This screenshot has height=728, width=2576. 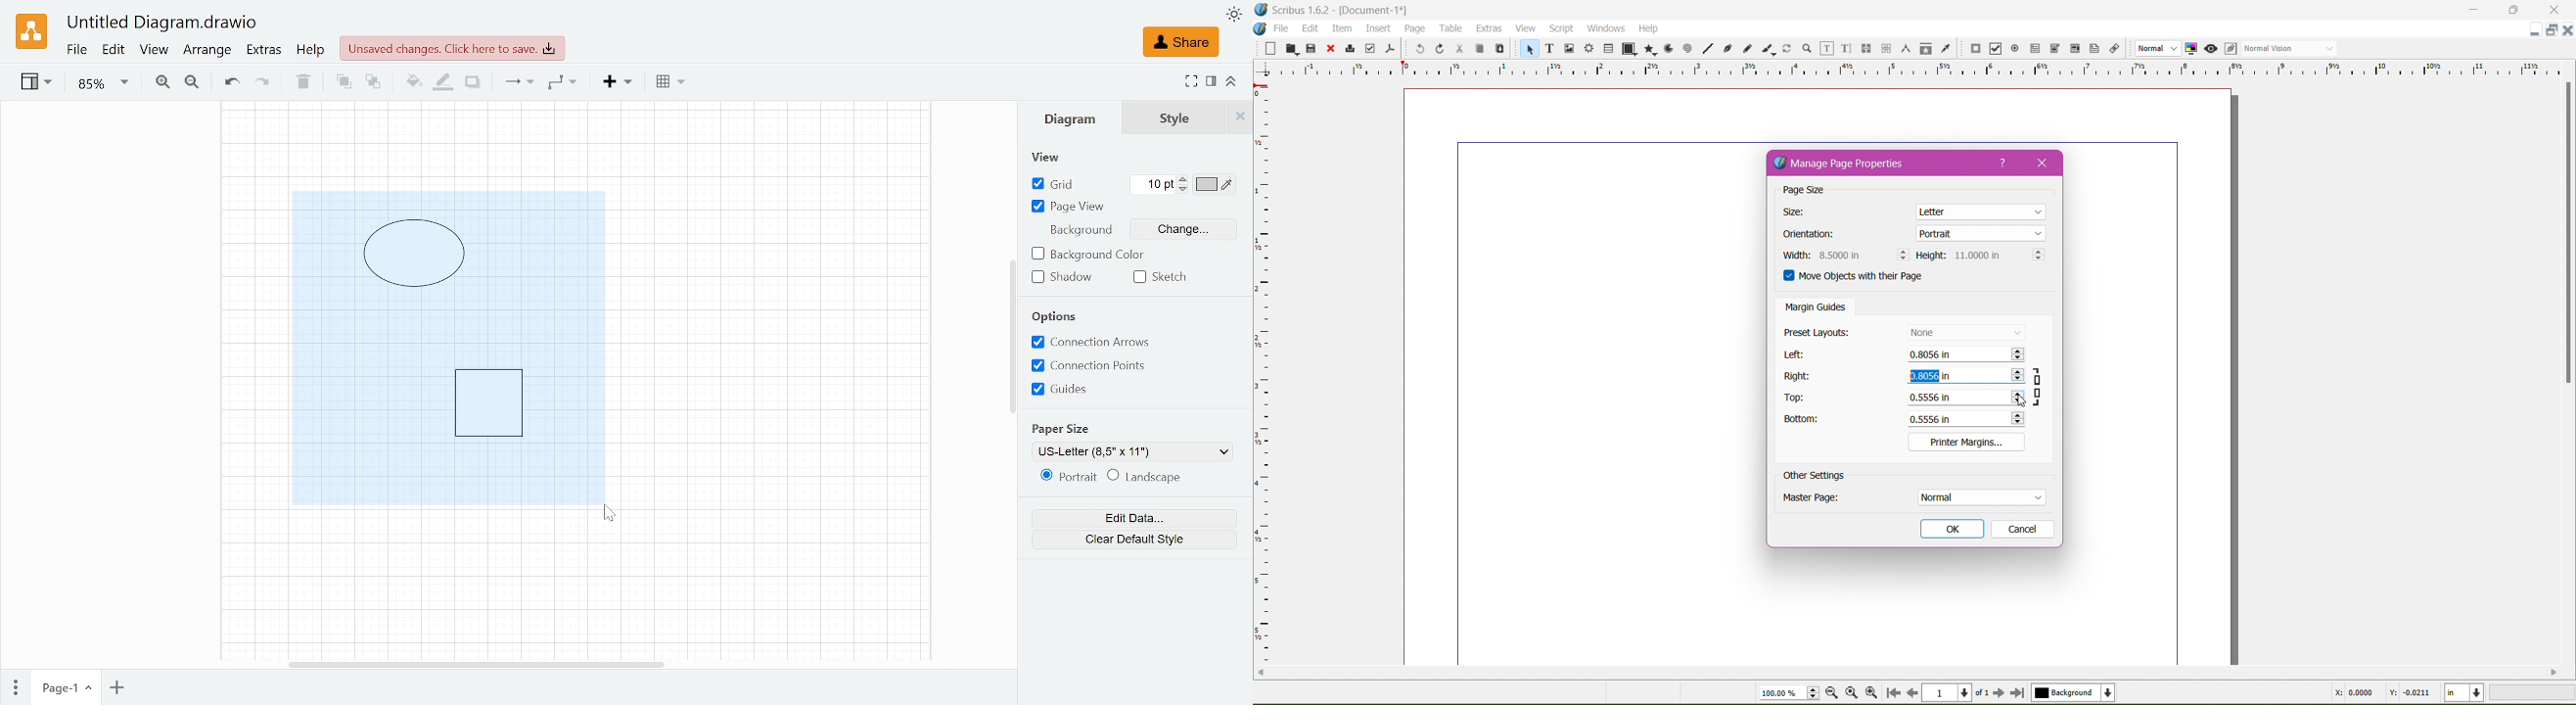 What do you see at coordinates (231, 83) in the screenshot?
I see `Undo` at bounding box center [231, 83].